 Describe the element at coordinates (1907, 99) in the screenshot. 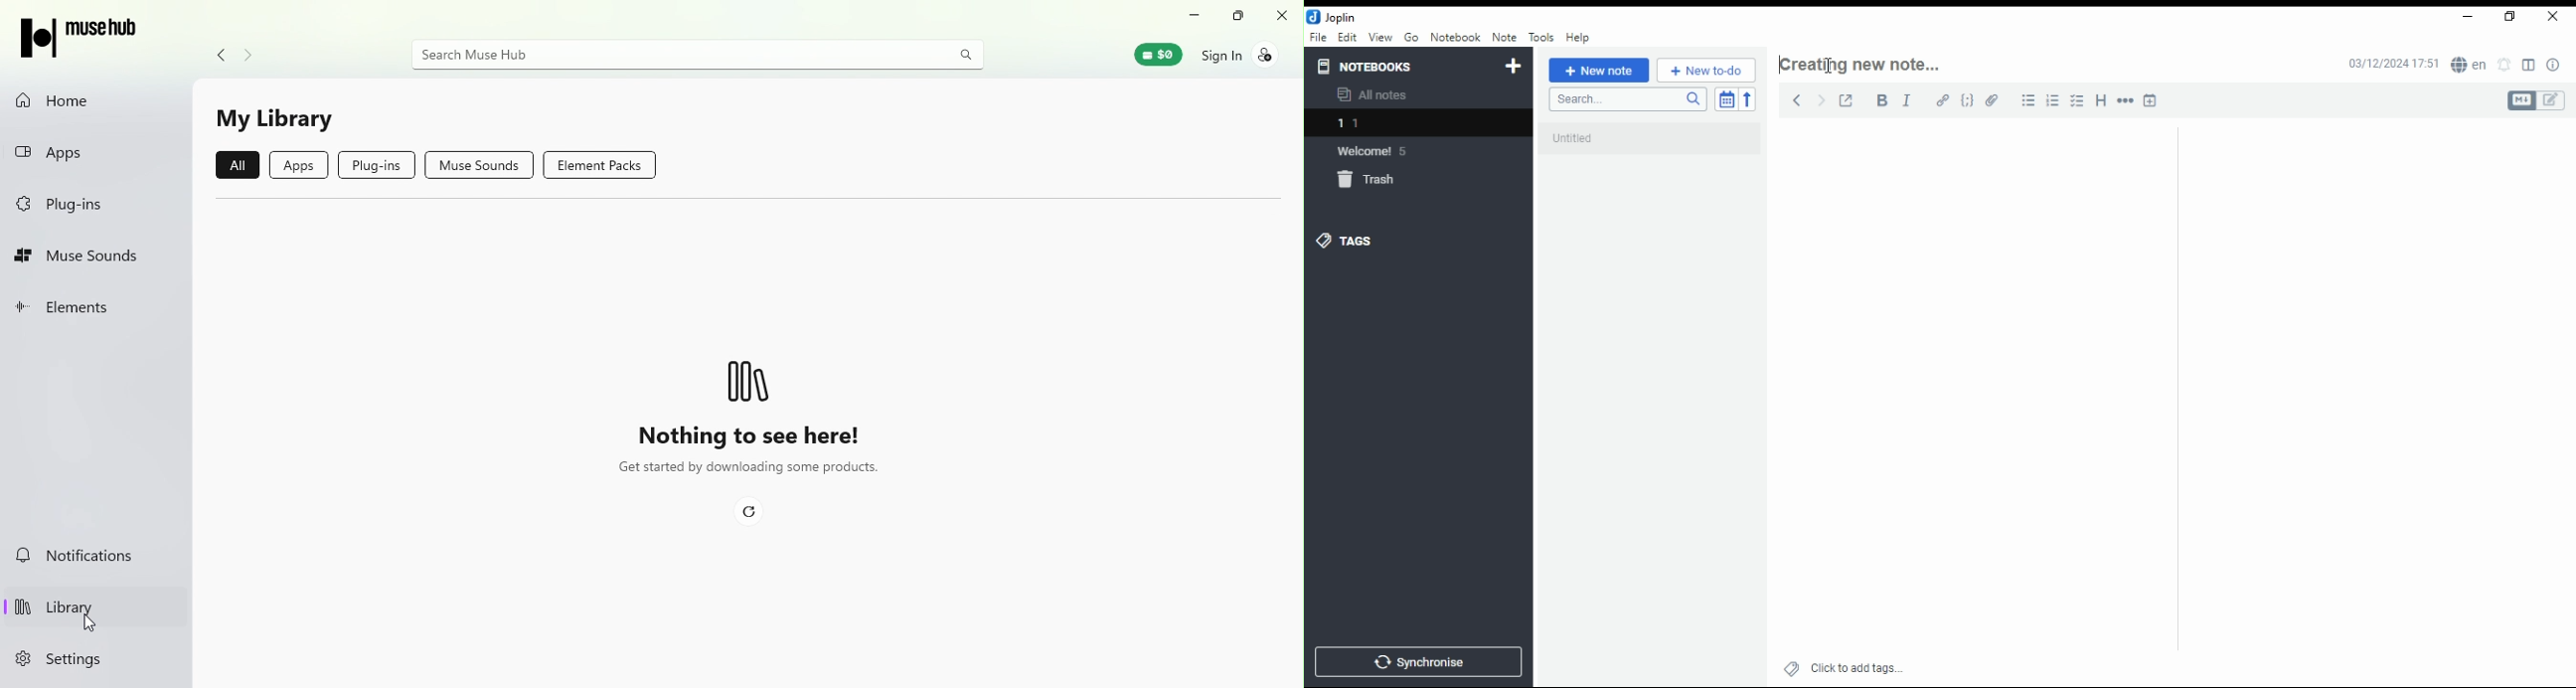

I see `italics` at that location.